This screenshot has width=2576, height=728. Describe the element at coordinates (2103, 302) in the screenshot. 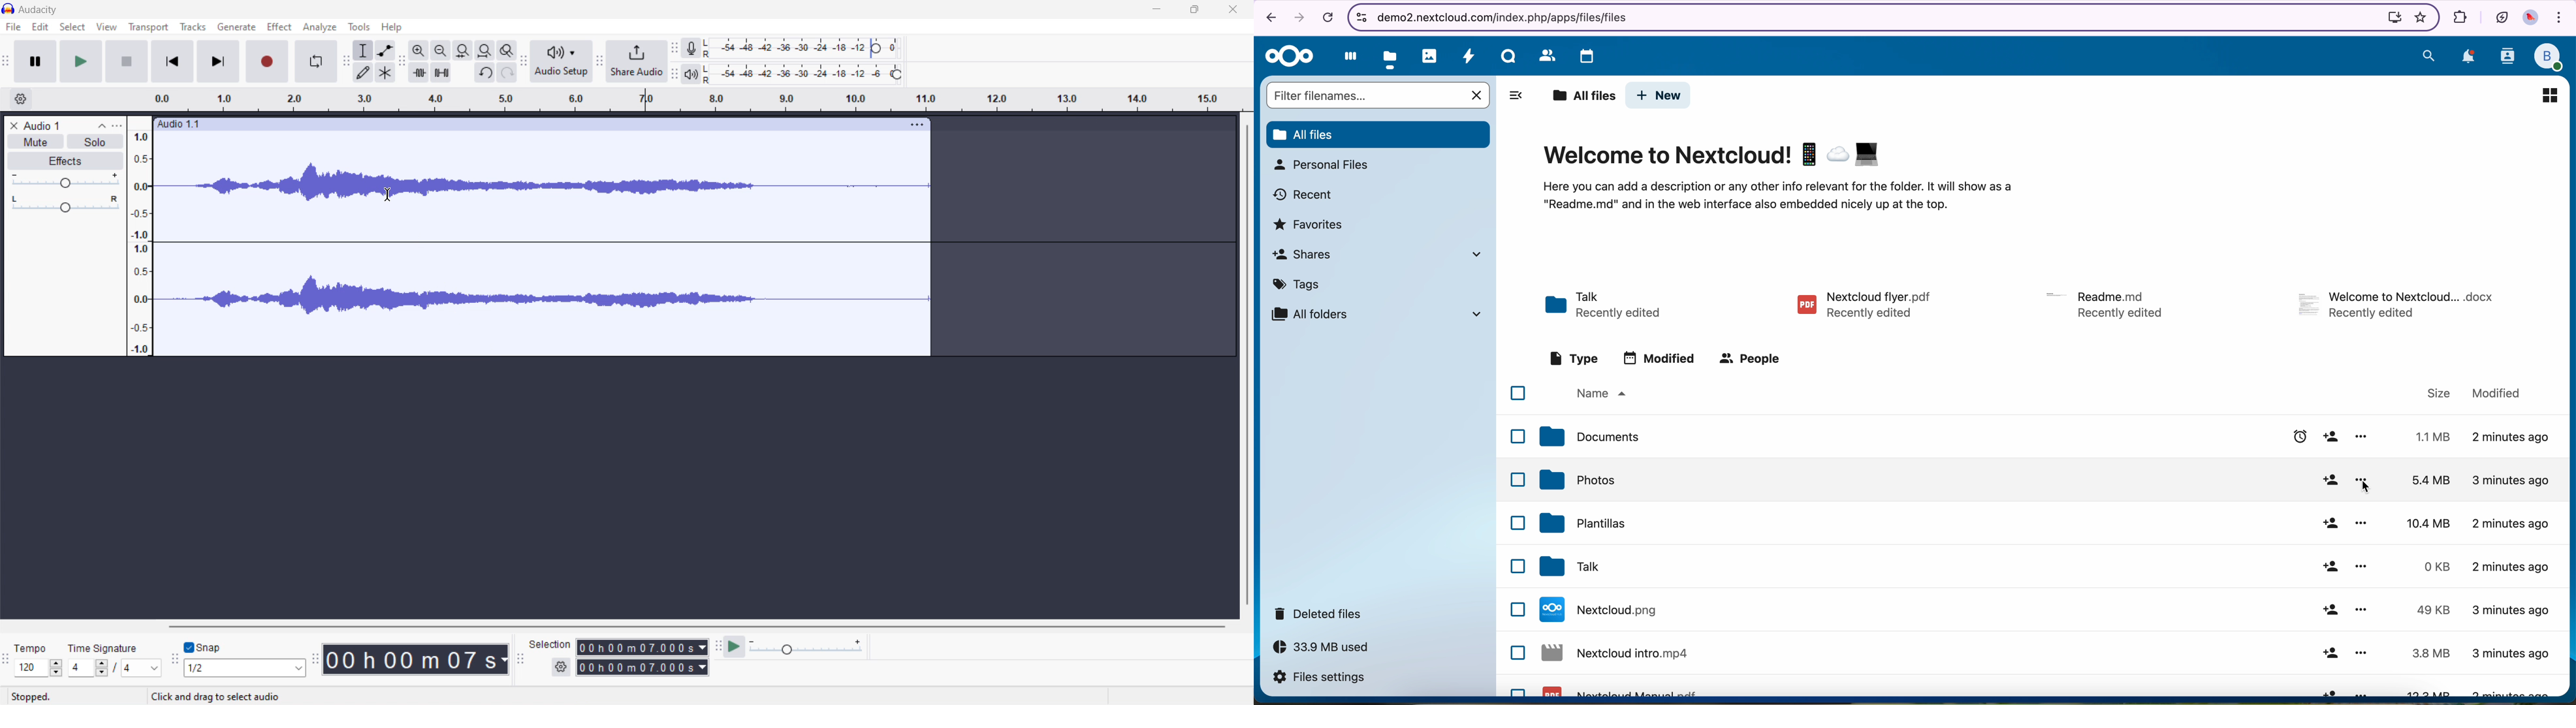

I see `file` at that location.